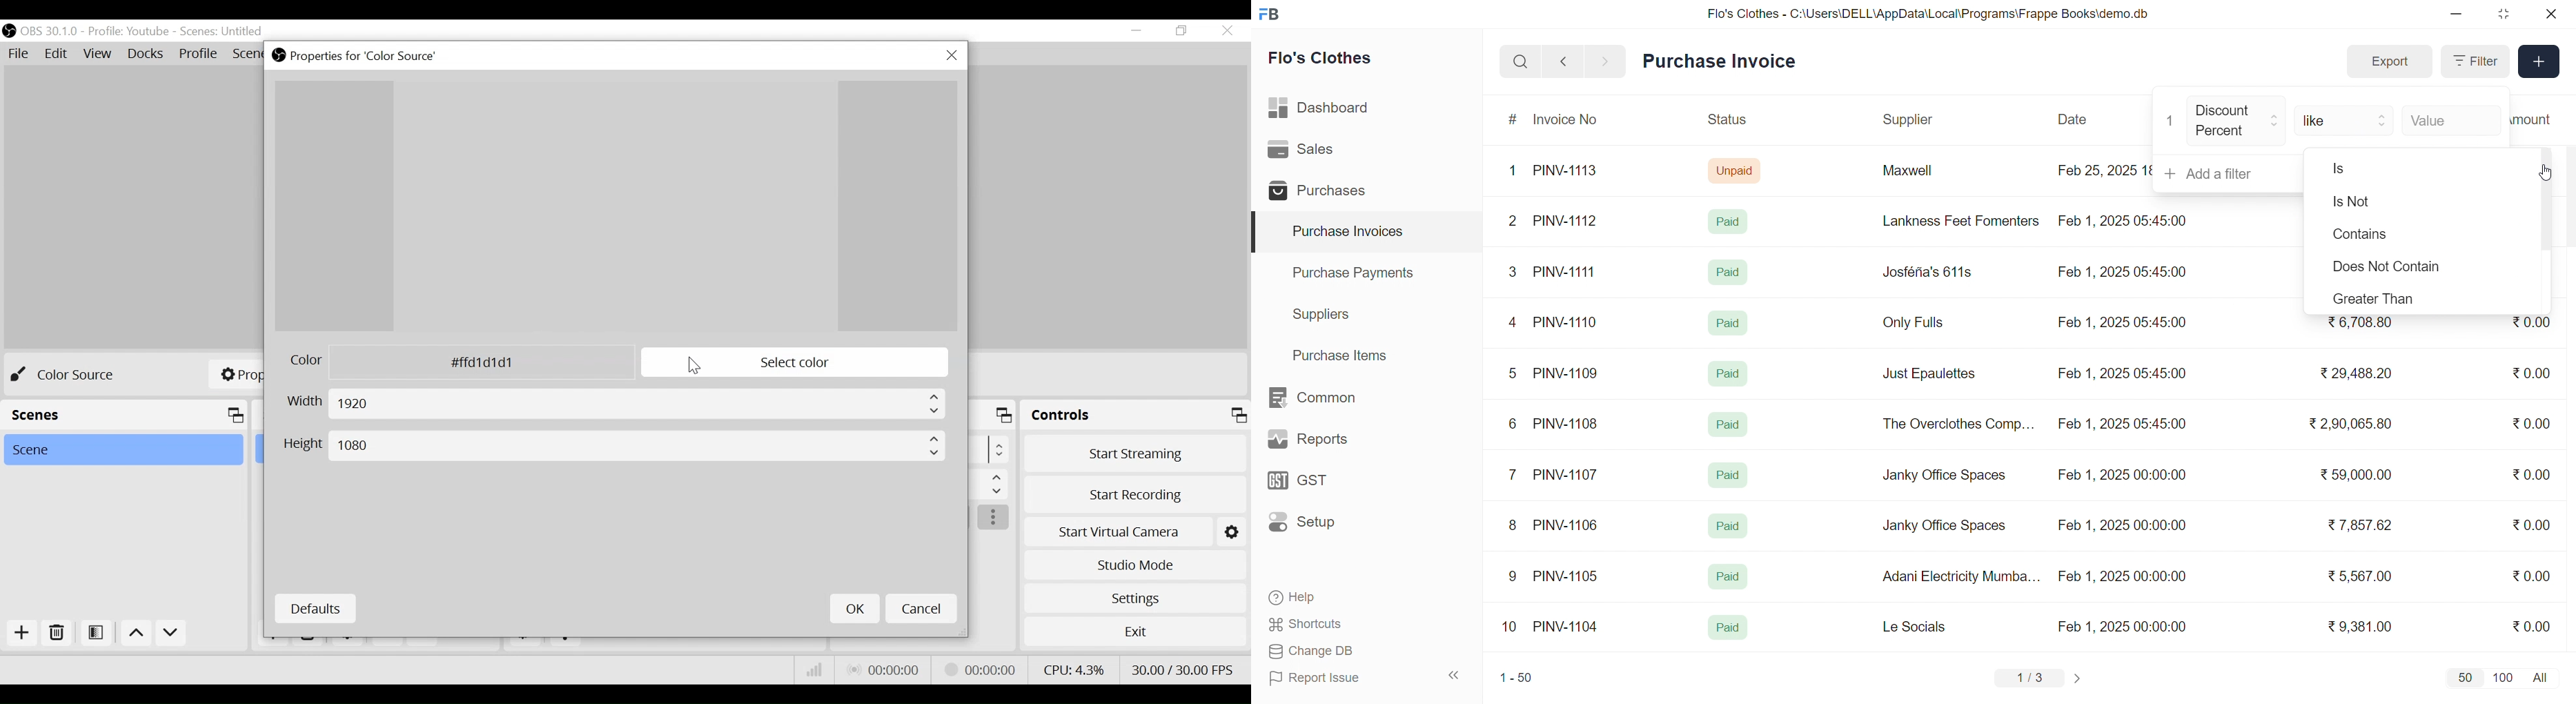 This screenshot has height=728, width=2576. Describe the element at coordinates (222, 32) in the screenshot. I see `Scenes` at that location.